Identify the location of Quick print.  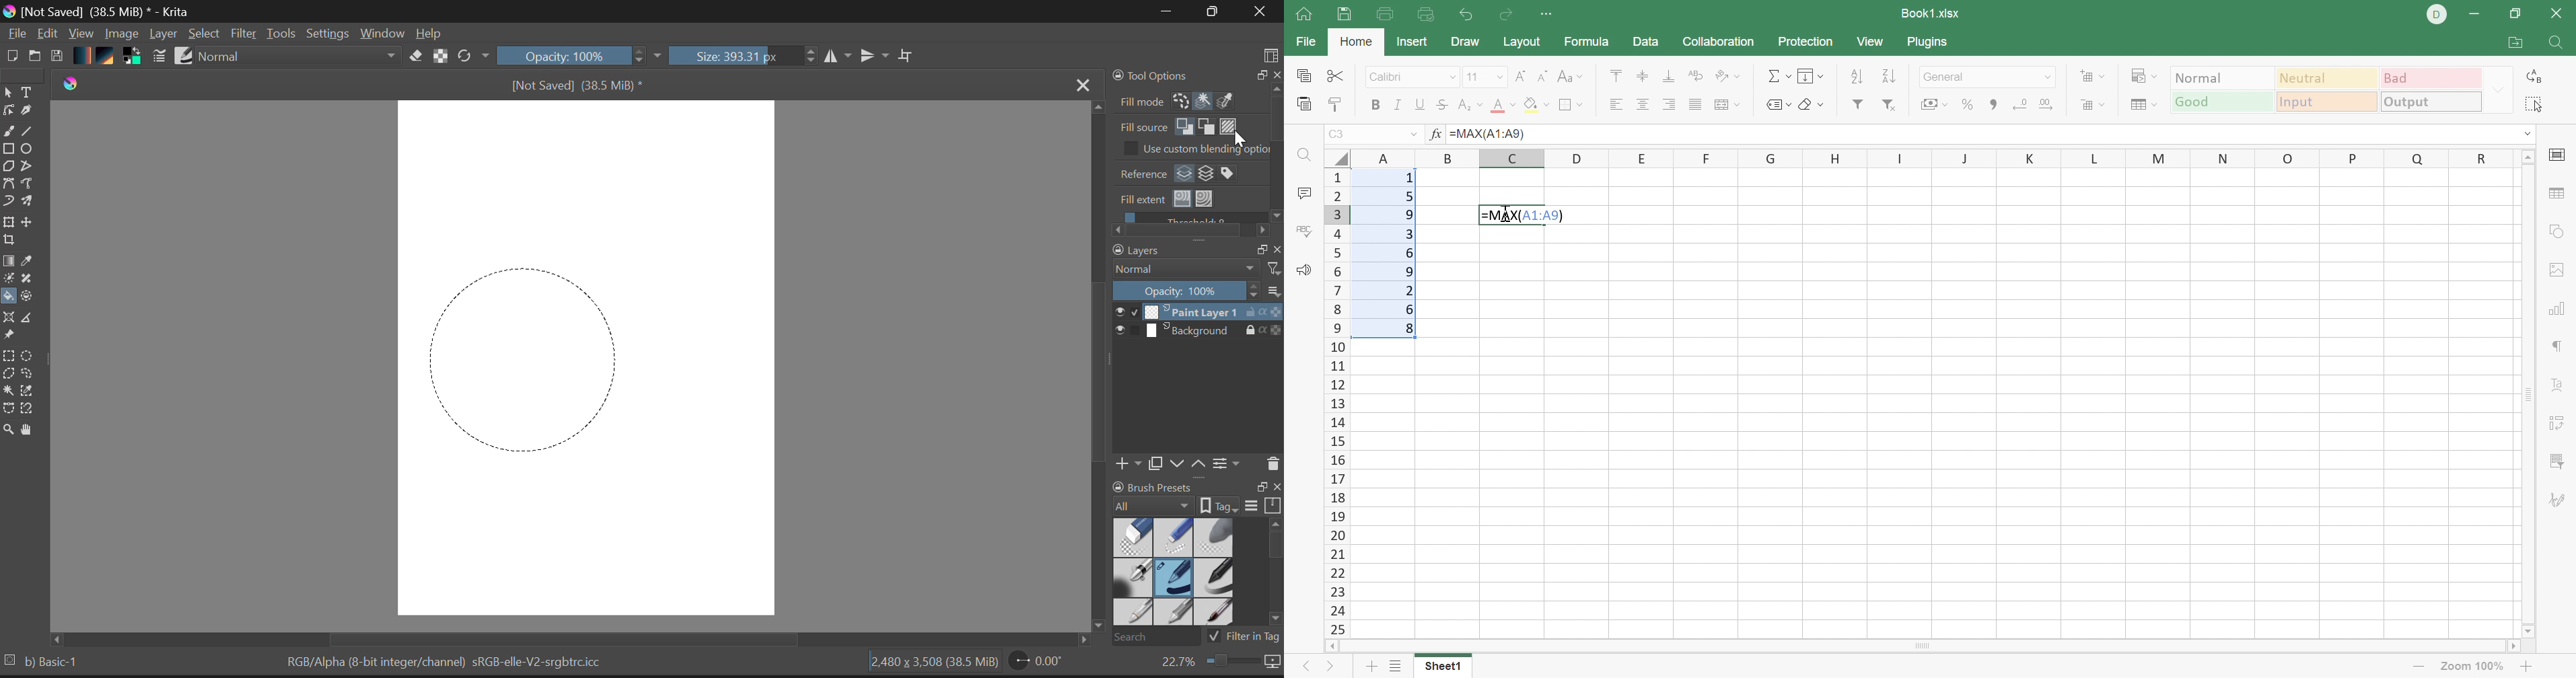
(1427, 13).